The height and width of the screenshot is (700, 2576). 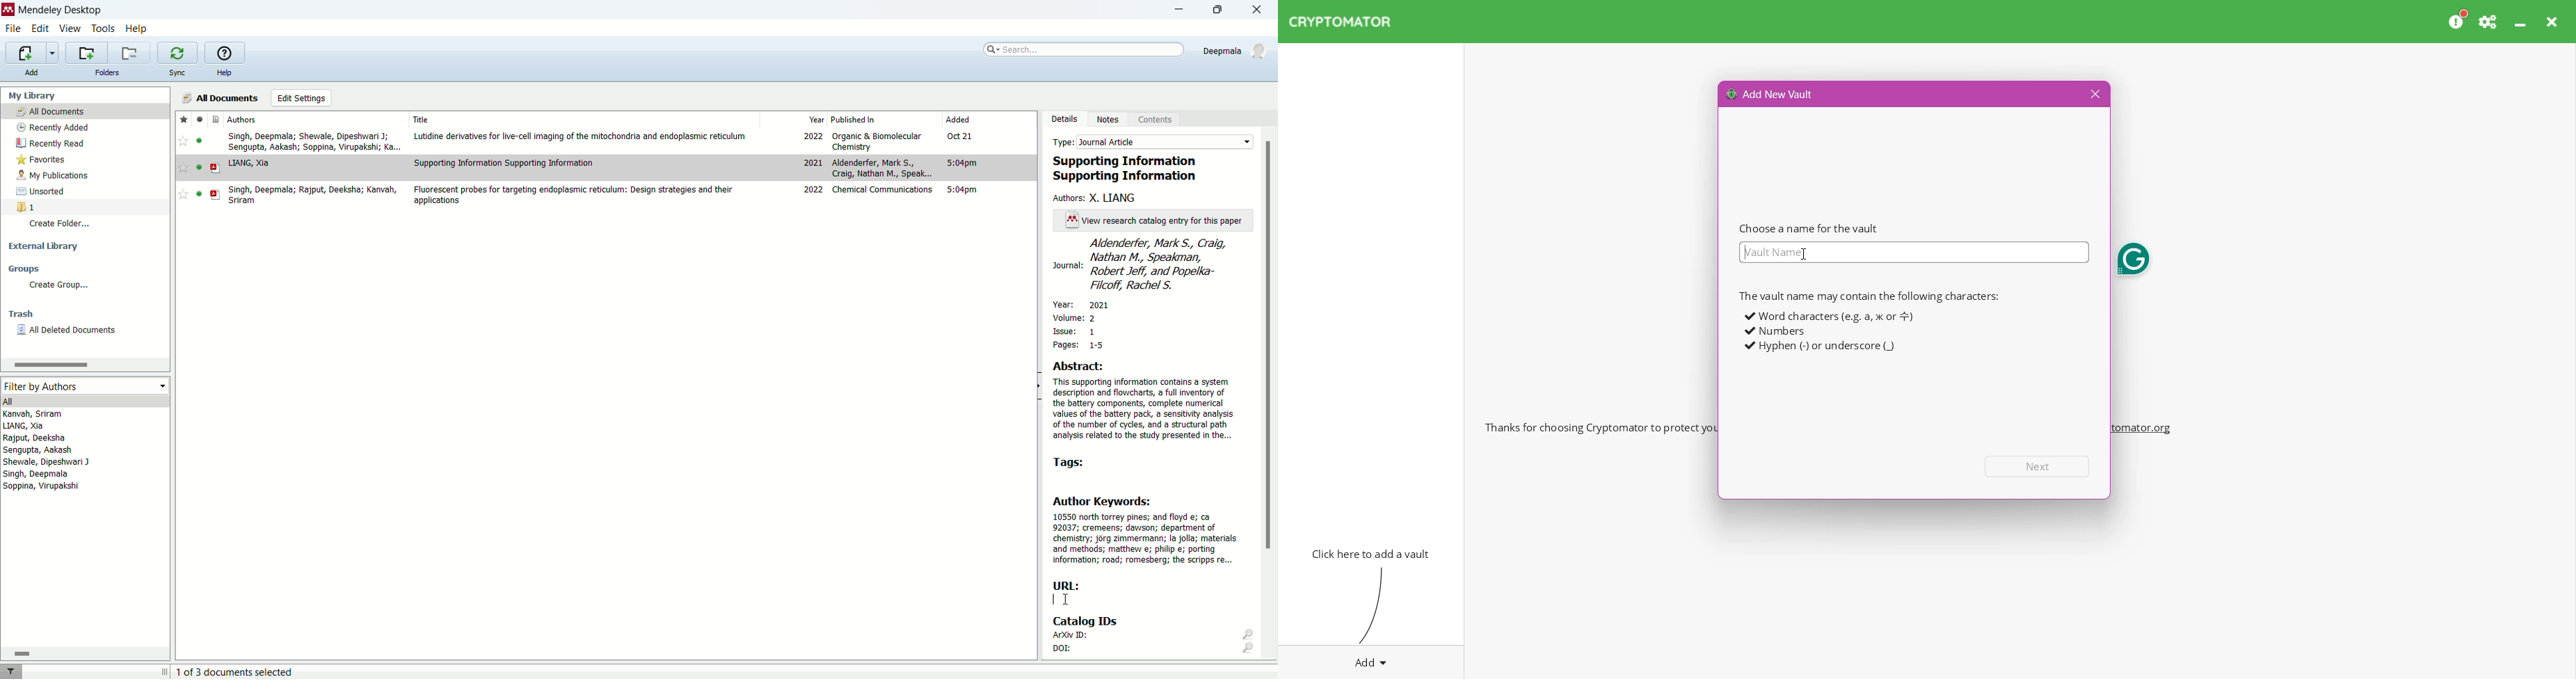 What do you see at coordinates (1371, 660) in the screenshot?
I see `Add` at bounding box center [1371, 660].